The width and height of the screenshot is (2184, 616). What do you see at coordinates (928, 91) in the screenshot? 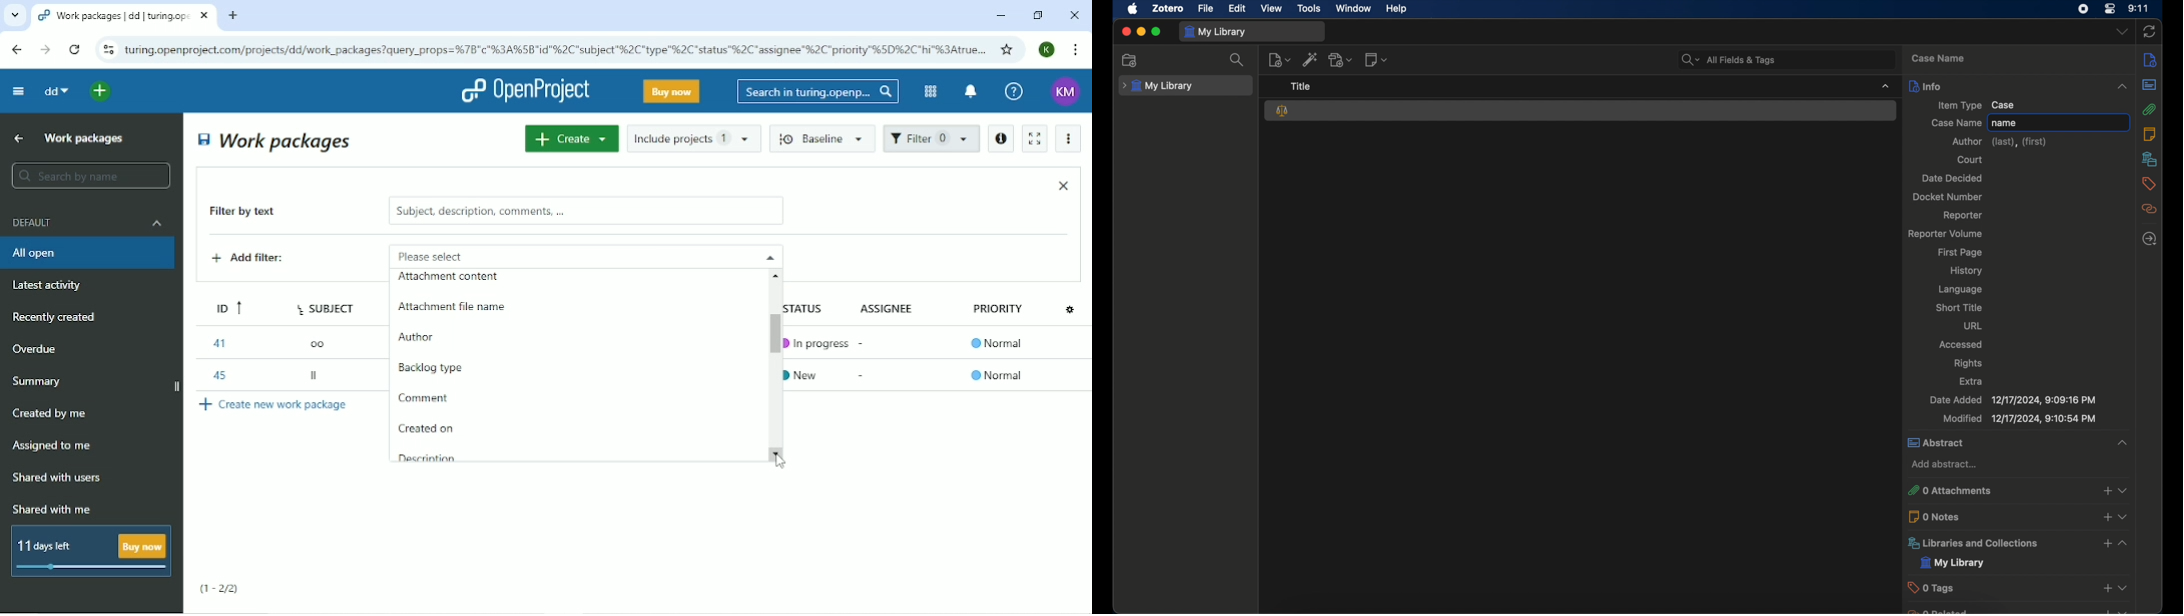
I see `Modules` at bounding box center [928, 91].